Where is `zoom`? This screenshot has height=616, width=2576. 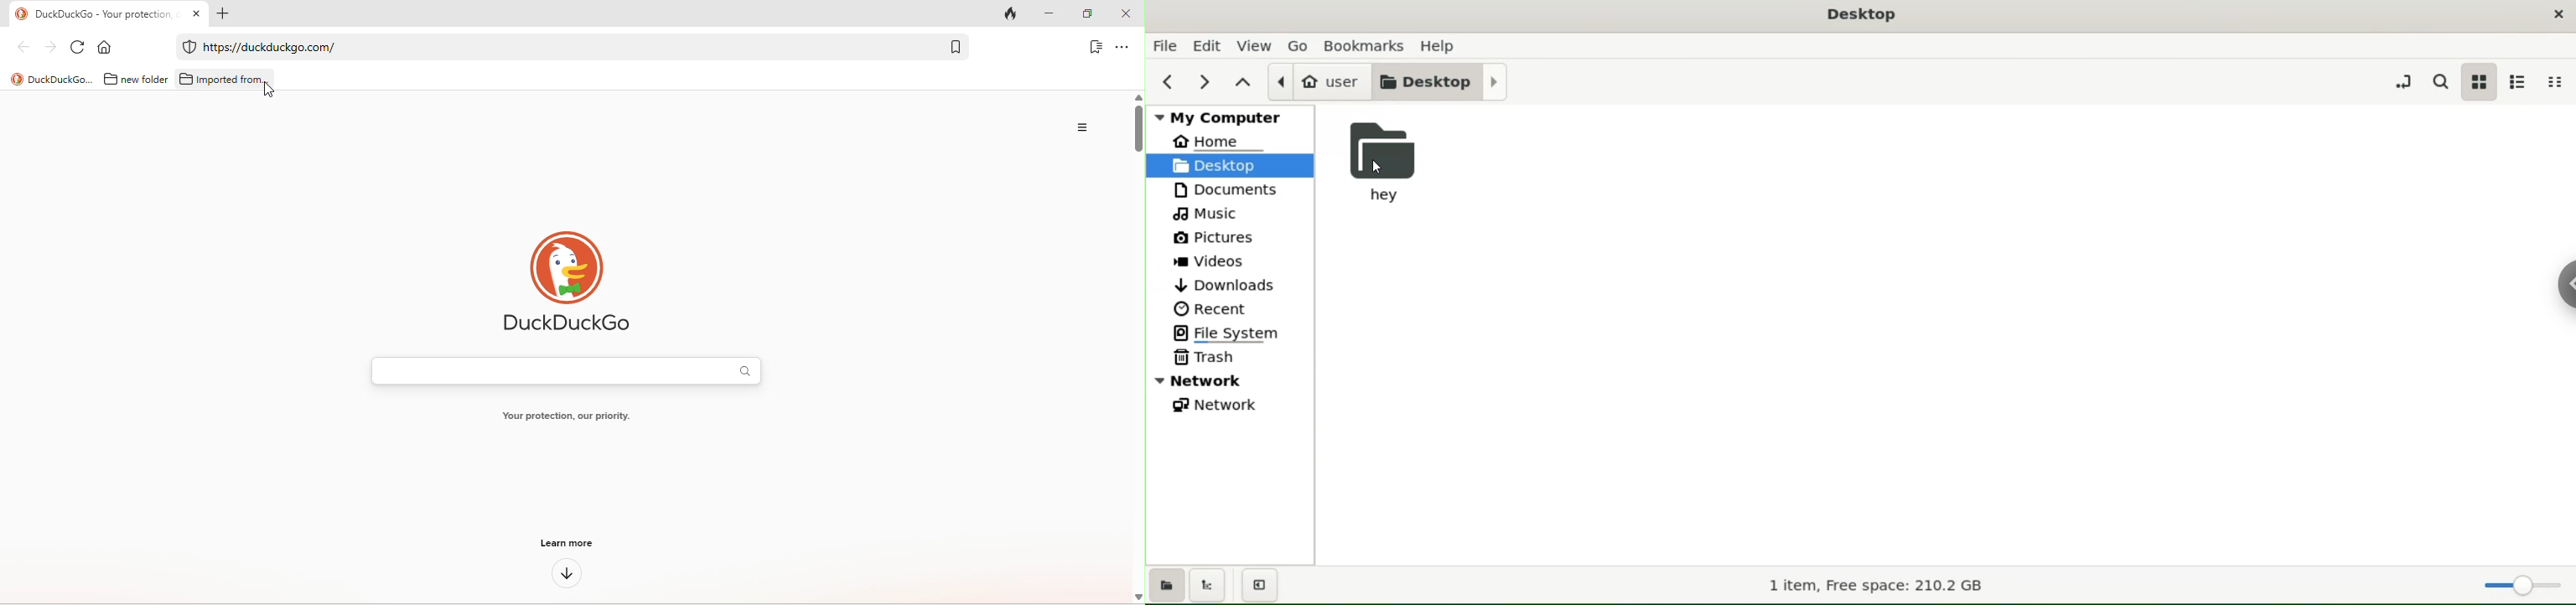
zoom is located at coordinates (2522, 582).